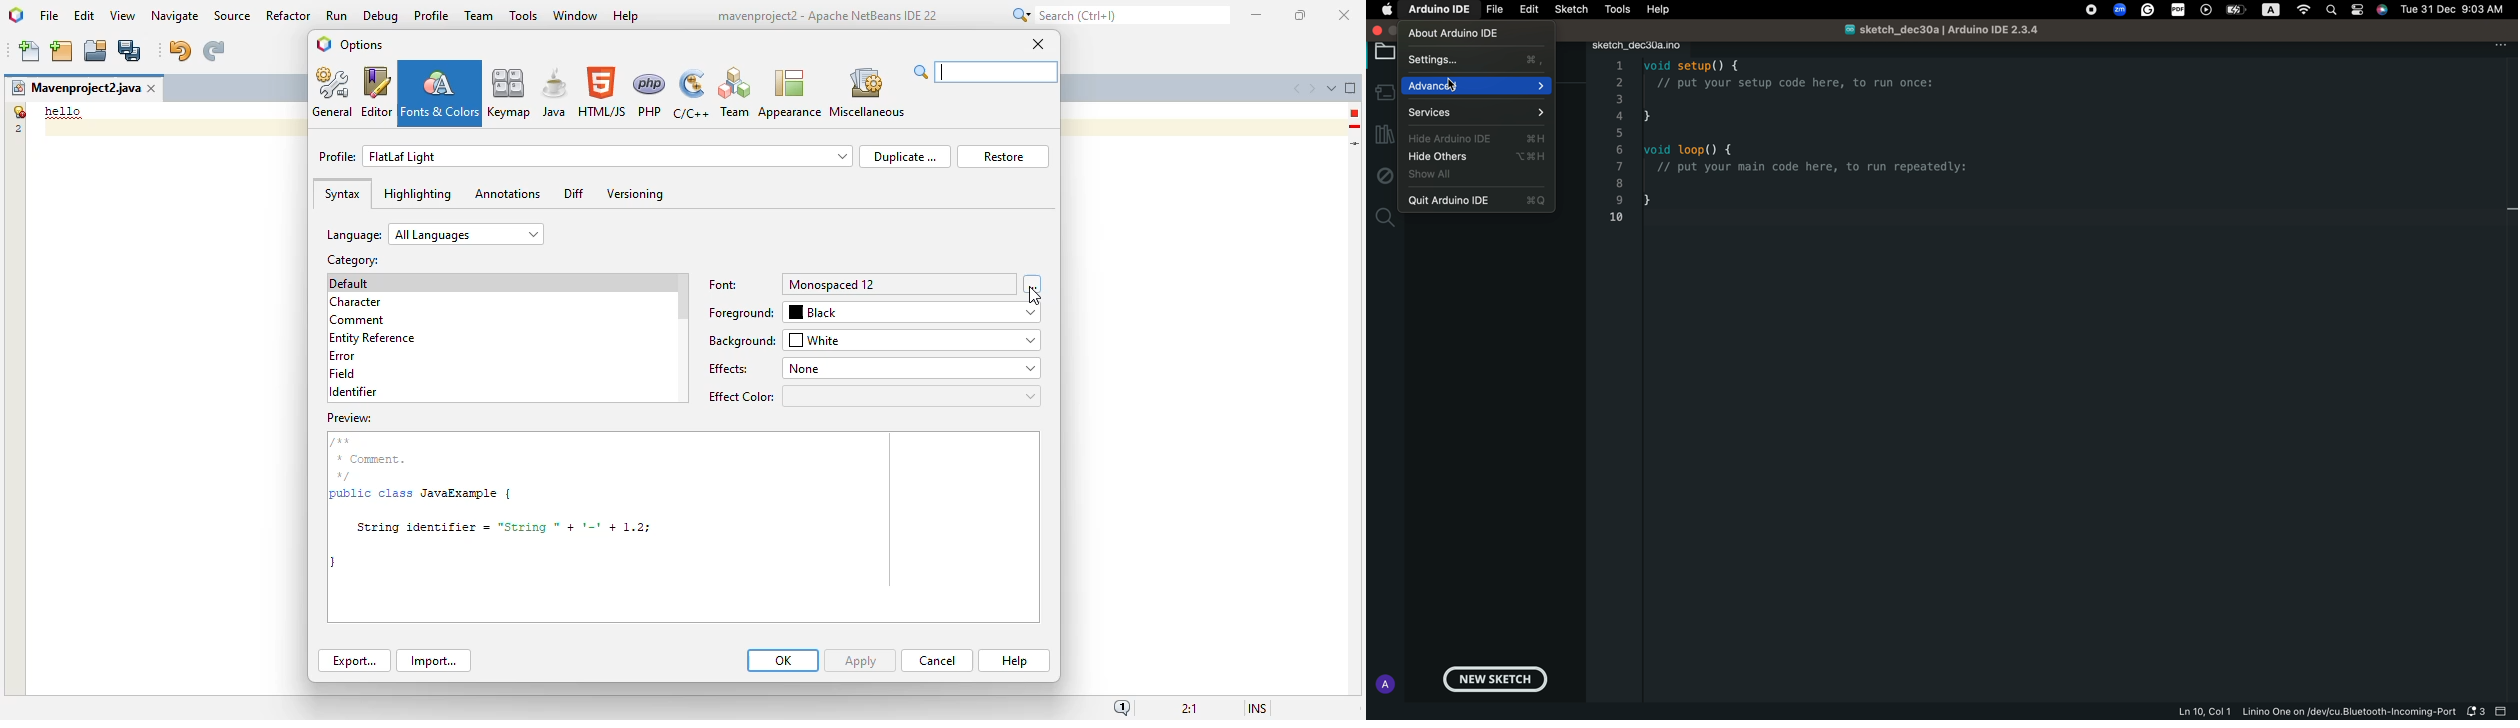 This screenshot has height=728, width=2520. I want to click on edit, so click(1528, 10).